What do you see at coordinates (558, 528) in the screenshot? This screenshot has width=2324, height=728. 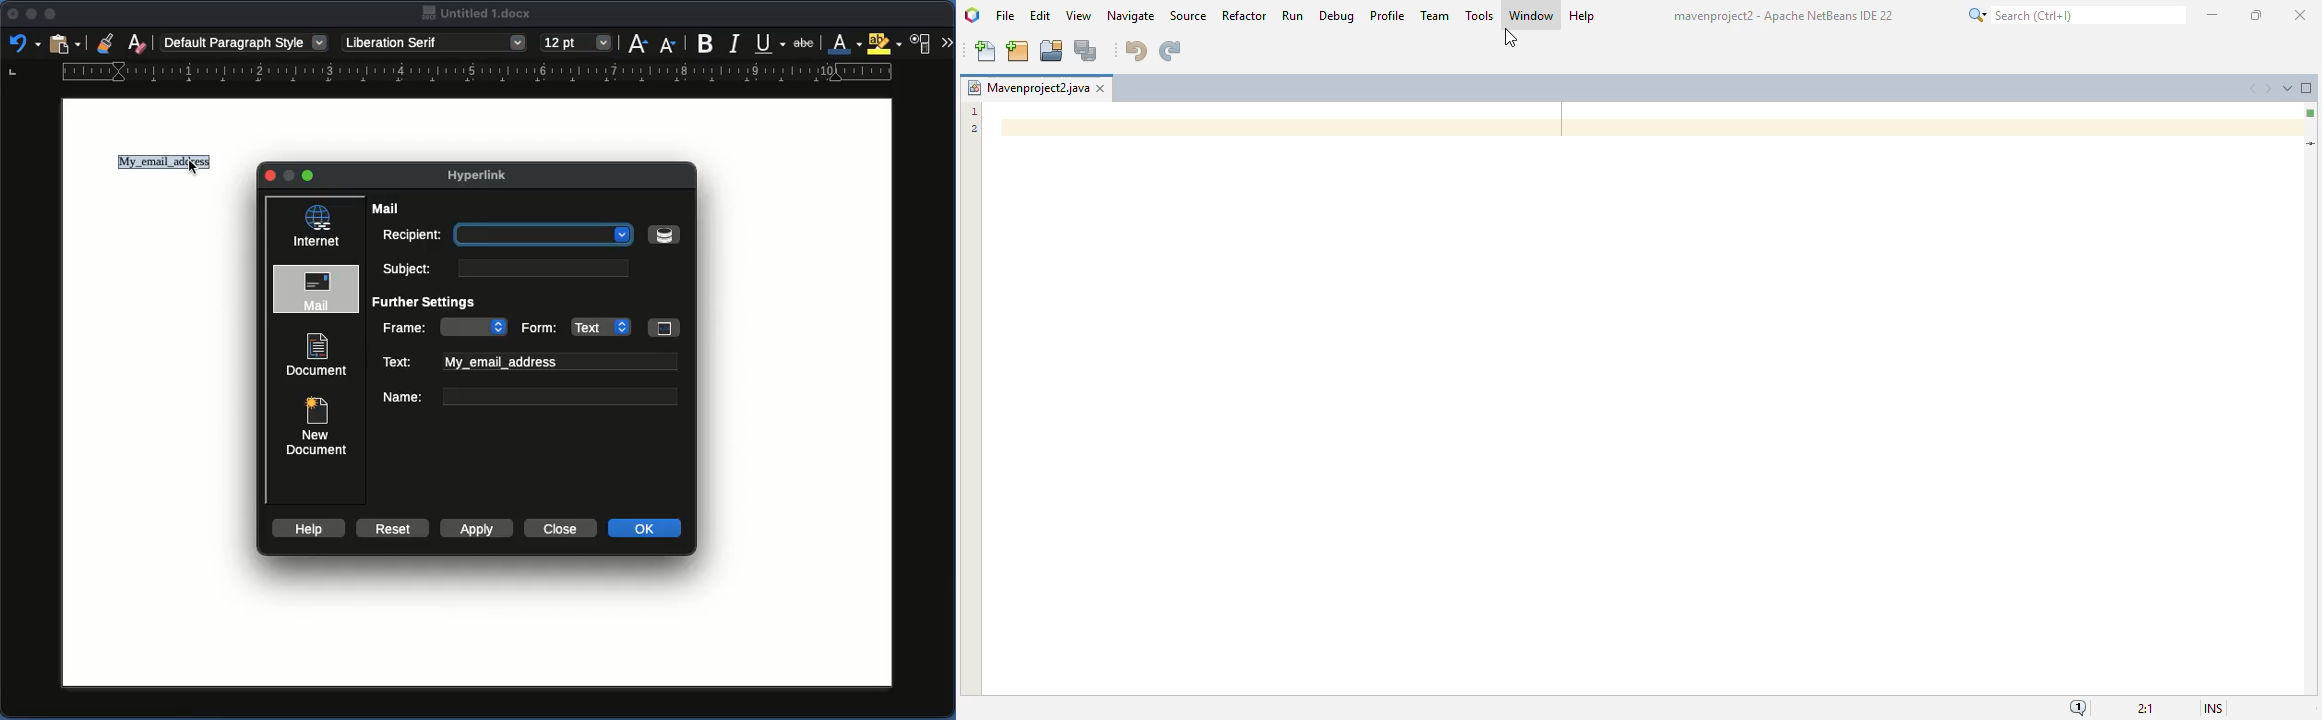 I see `Close` at bounding box center [558, 528].